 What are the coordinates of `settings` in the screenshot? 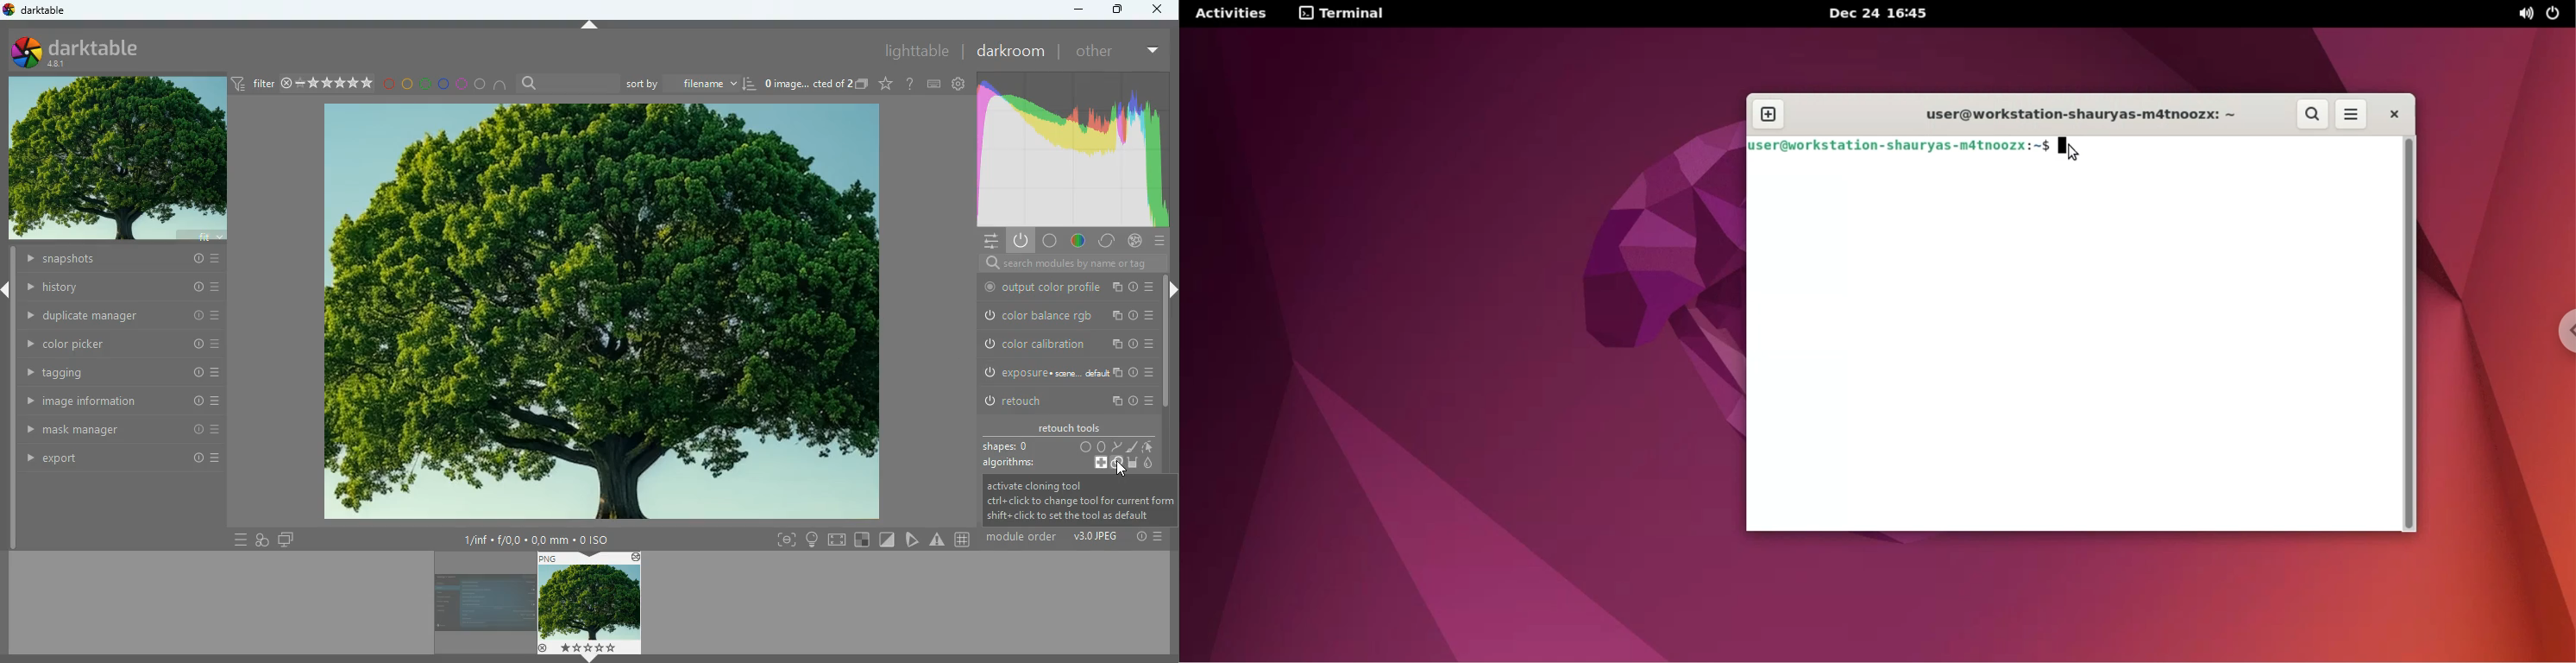 It's located at (958, 85).